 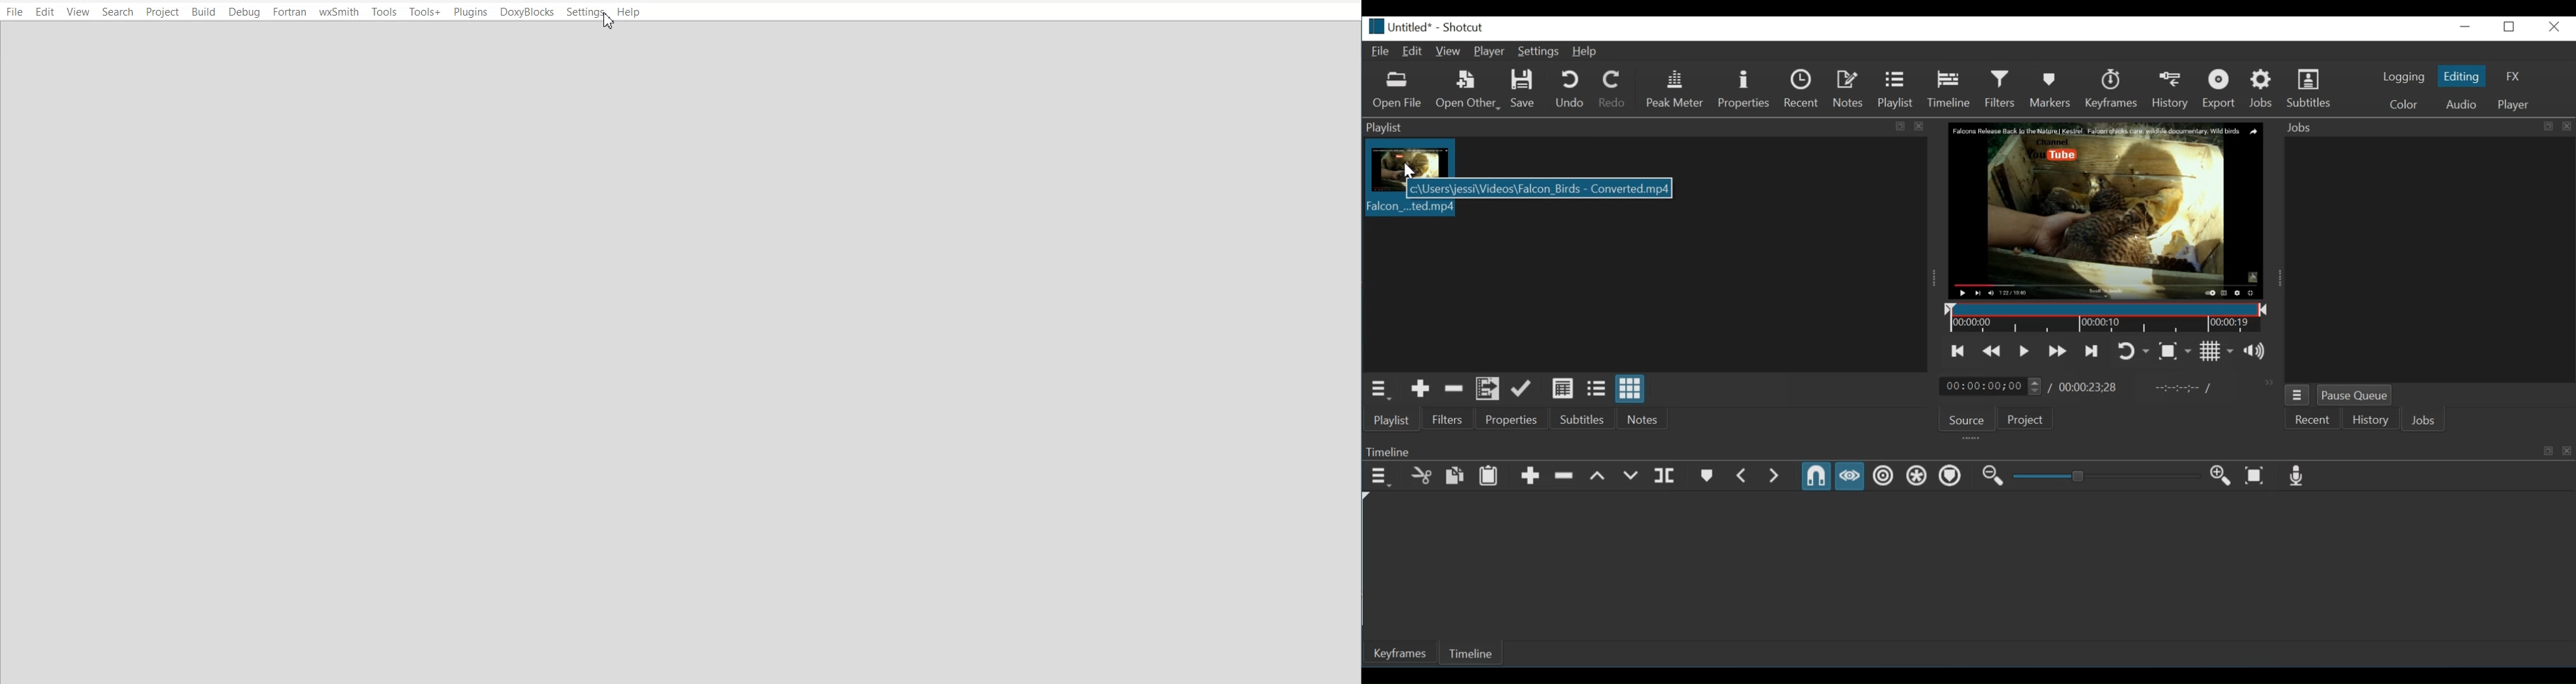 What do you see at coordinates (1454, 390) in the screenshot?
I see `Remove cut` at bounding box center [1454, 390].